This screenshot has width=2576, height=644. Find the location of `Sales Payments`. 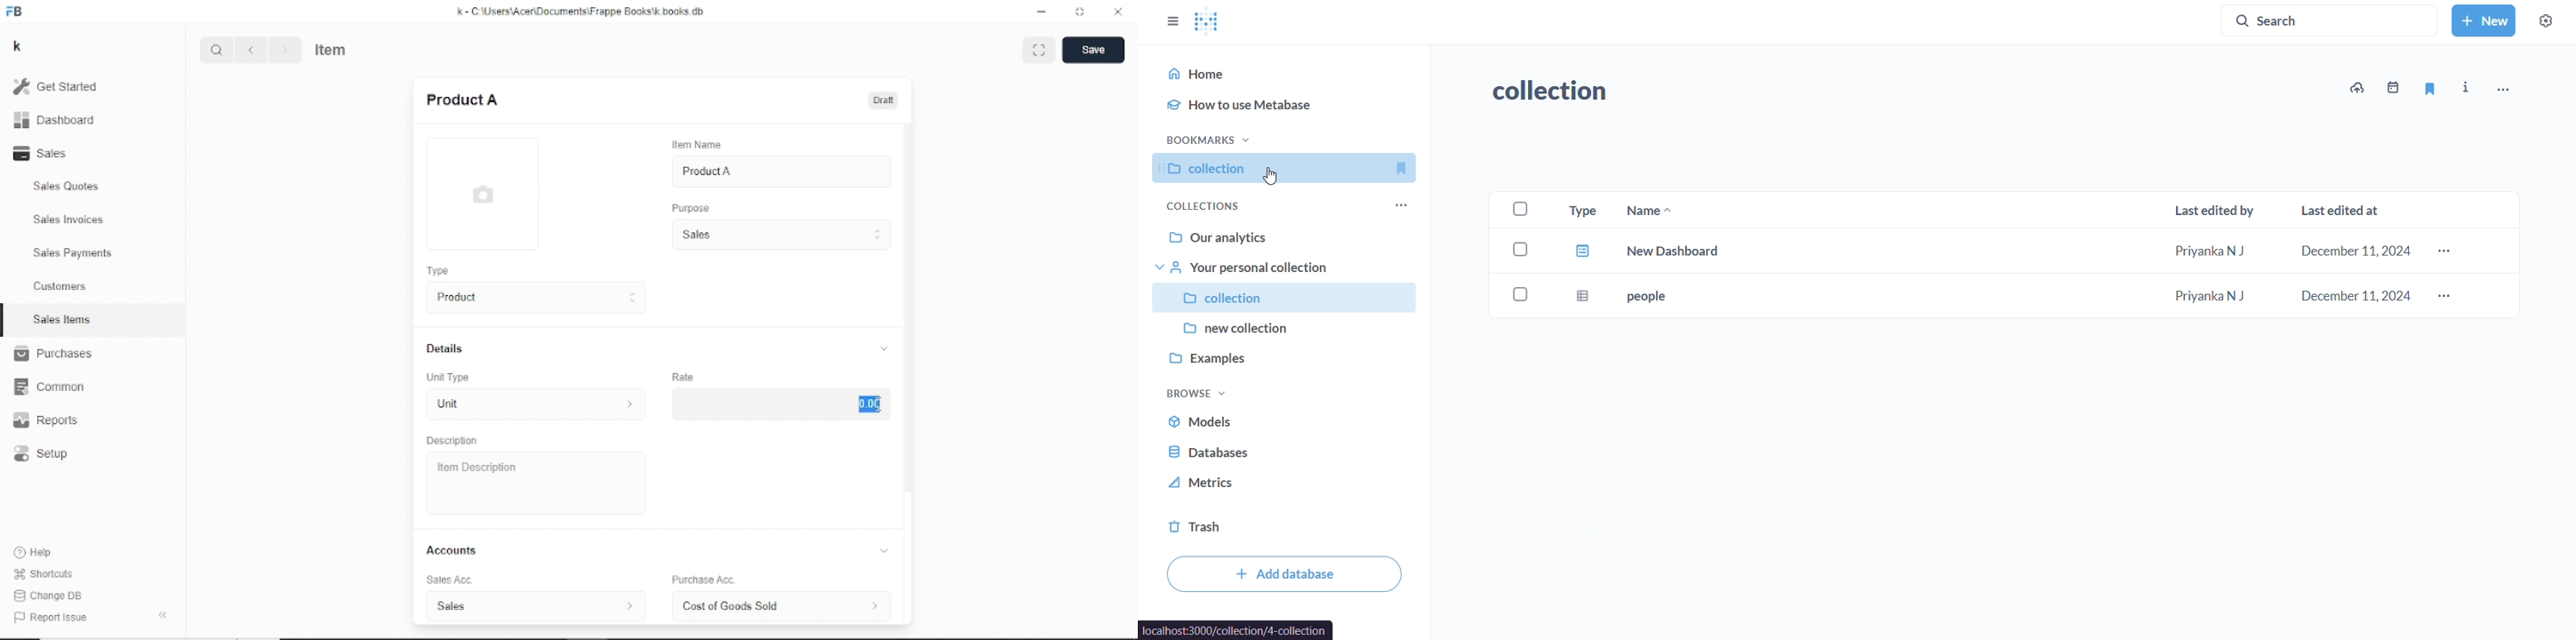

Sales Payments is located at coordinates (74, 252).